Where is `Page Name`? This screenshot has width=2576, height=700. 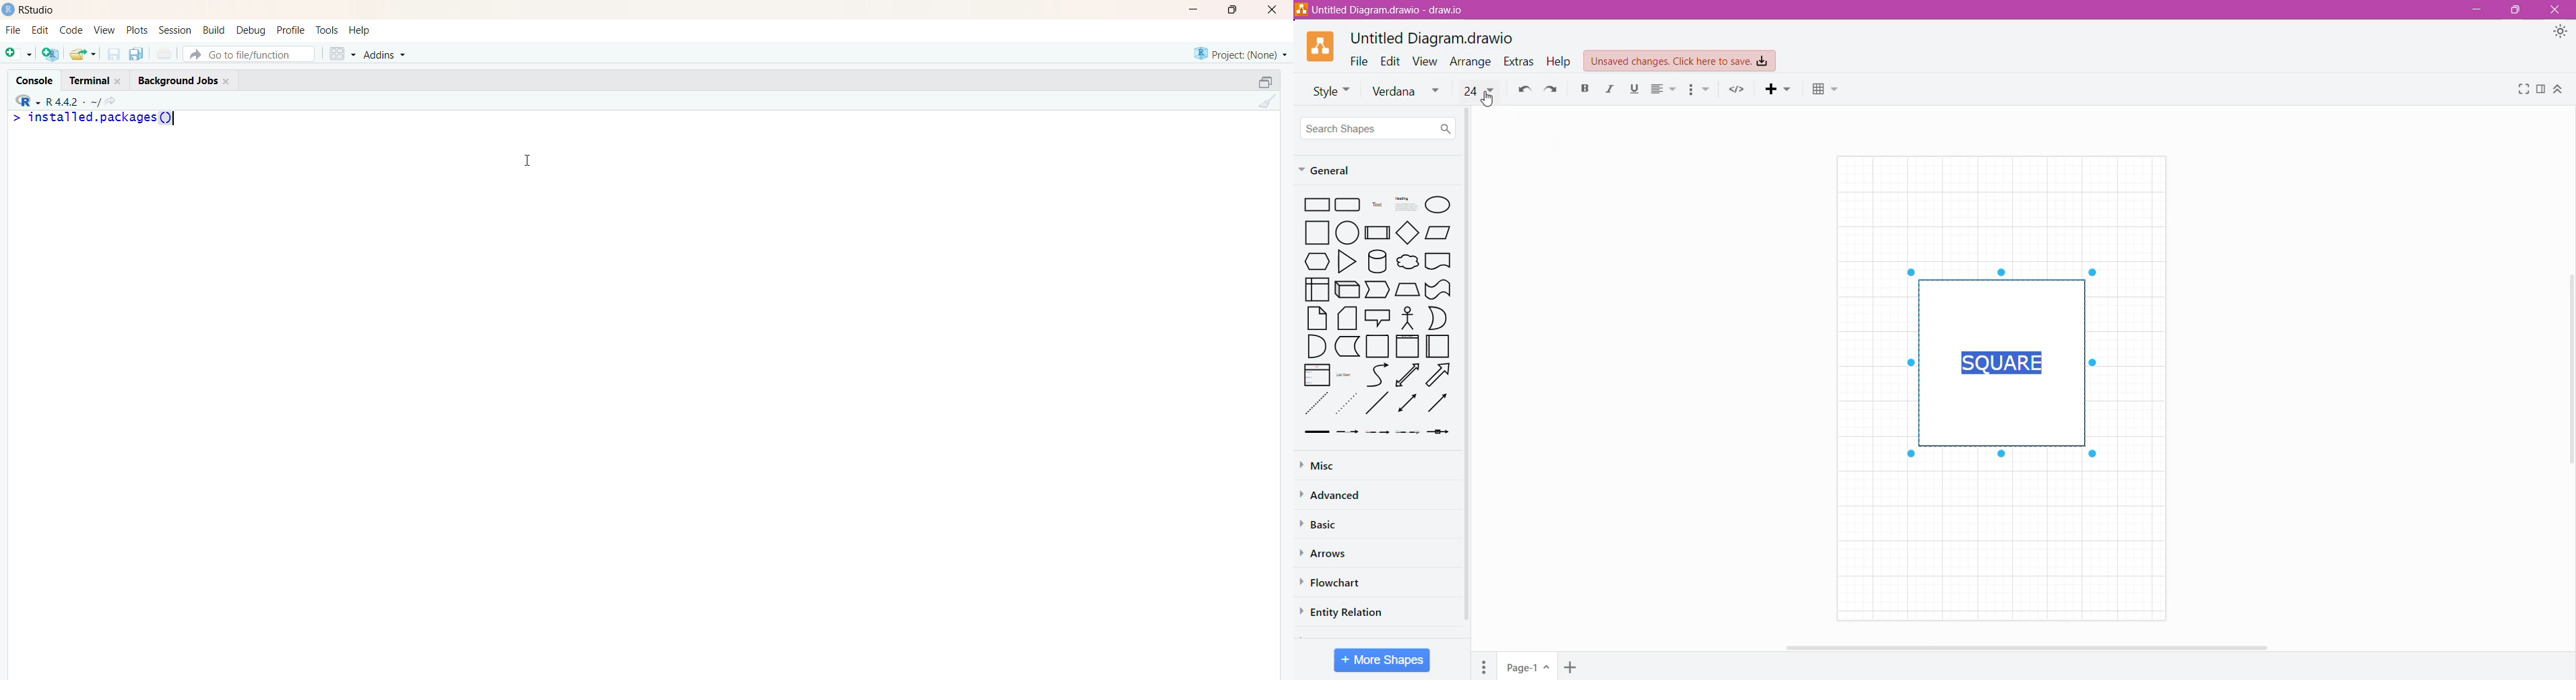 Page Name is located at coordinates (1527, 668).